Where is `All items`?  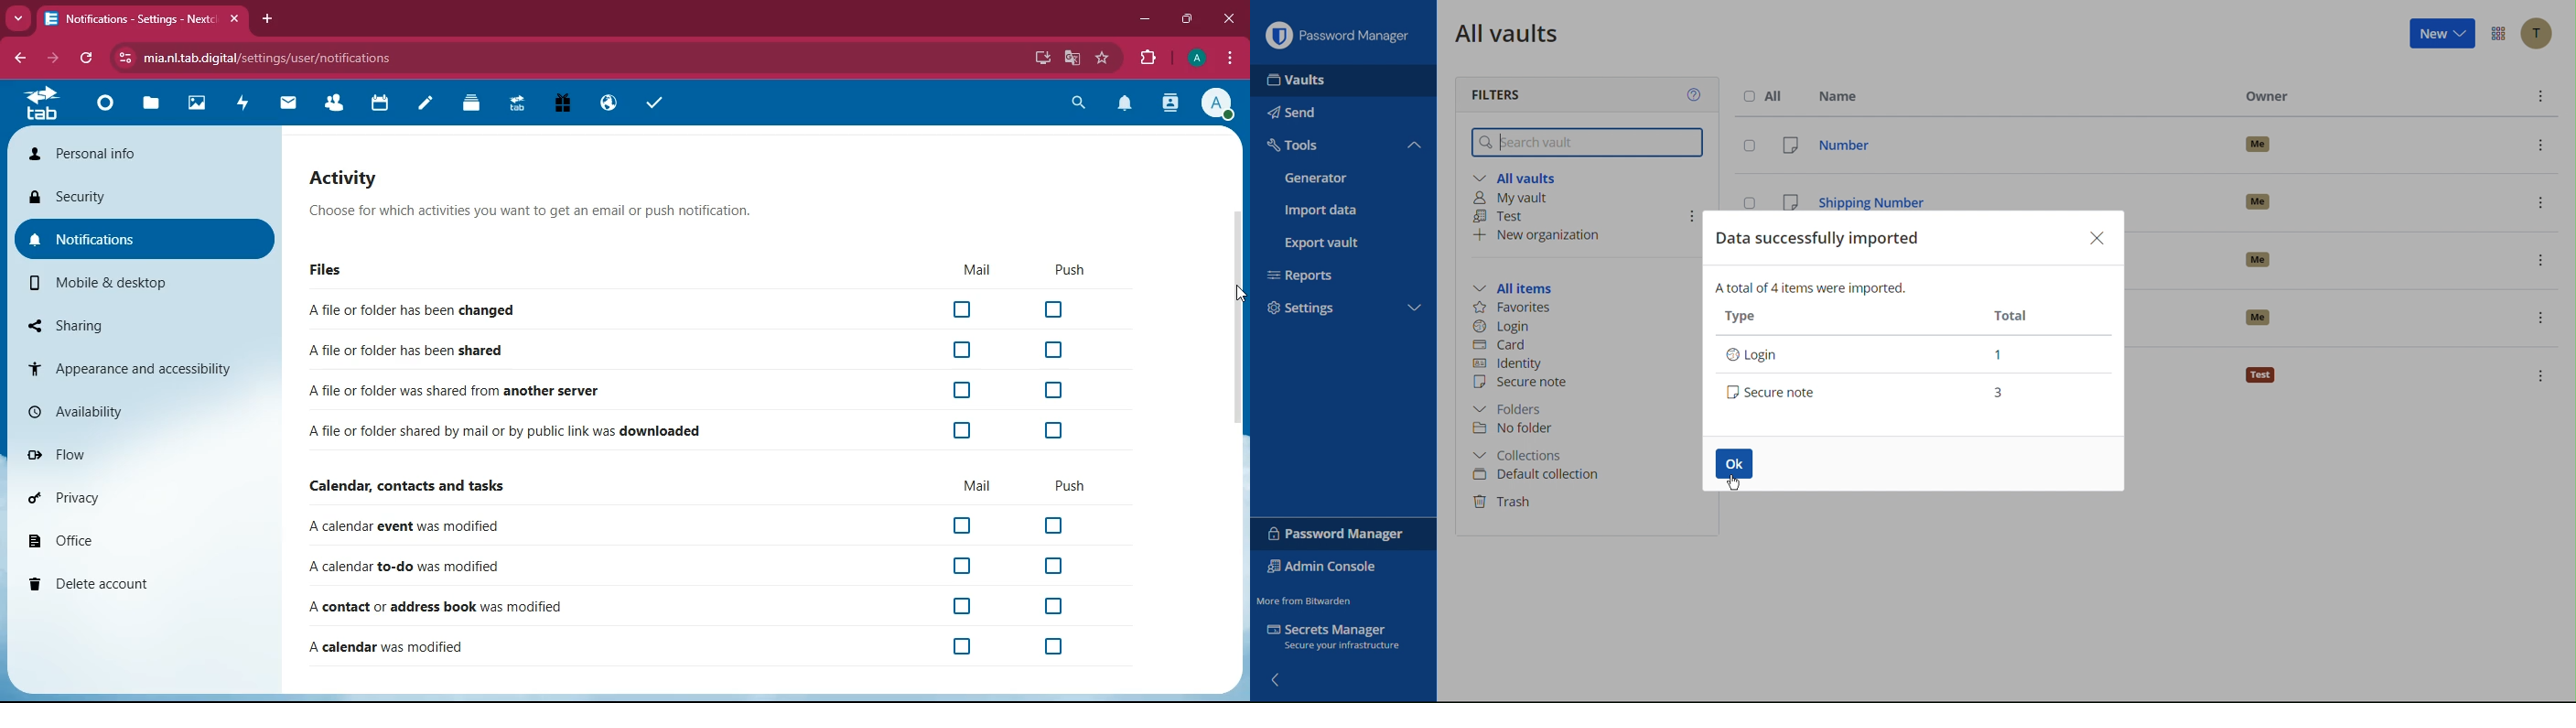
All items is located at coordinates (1519, 289).